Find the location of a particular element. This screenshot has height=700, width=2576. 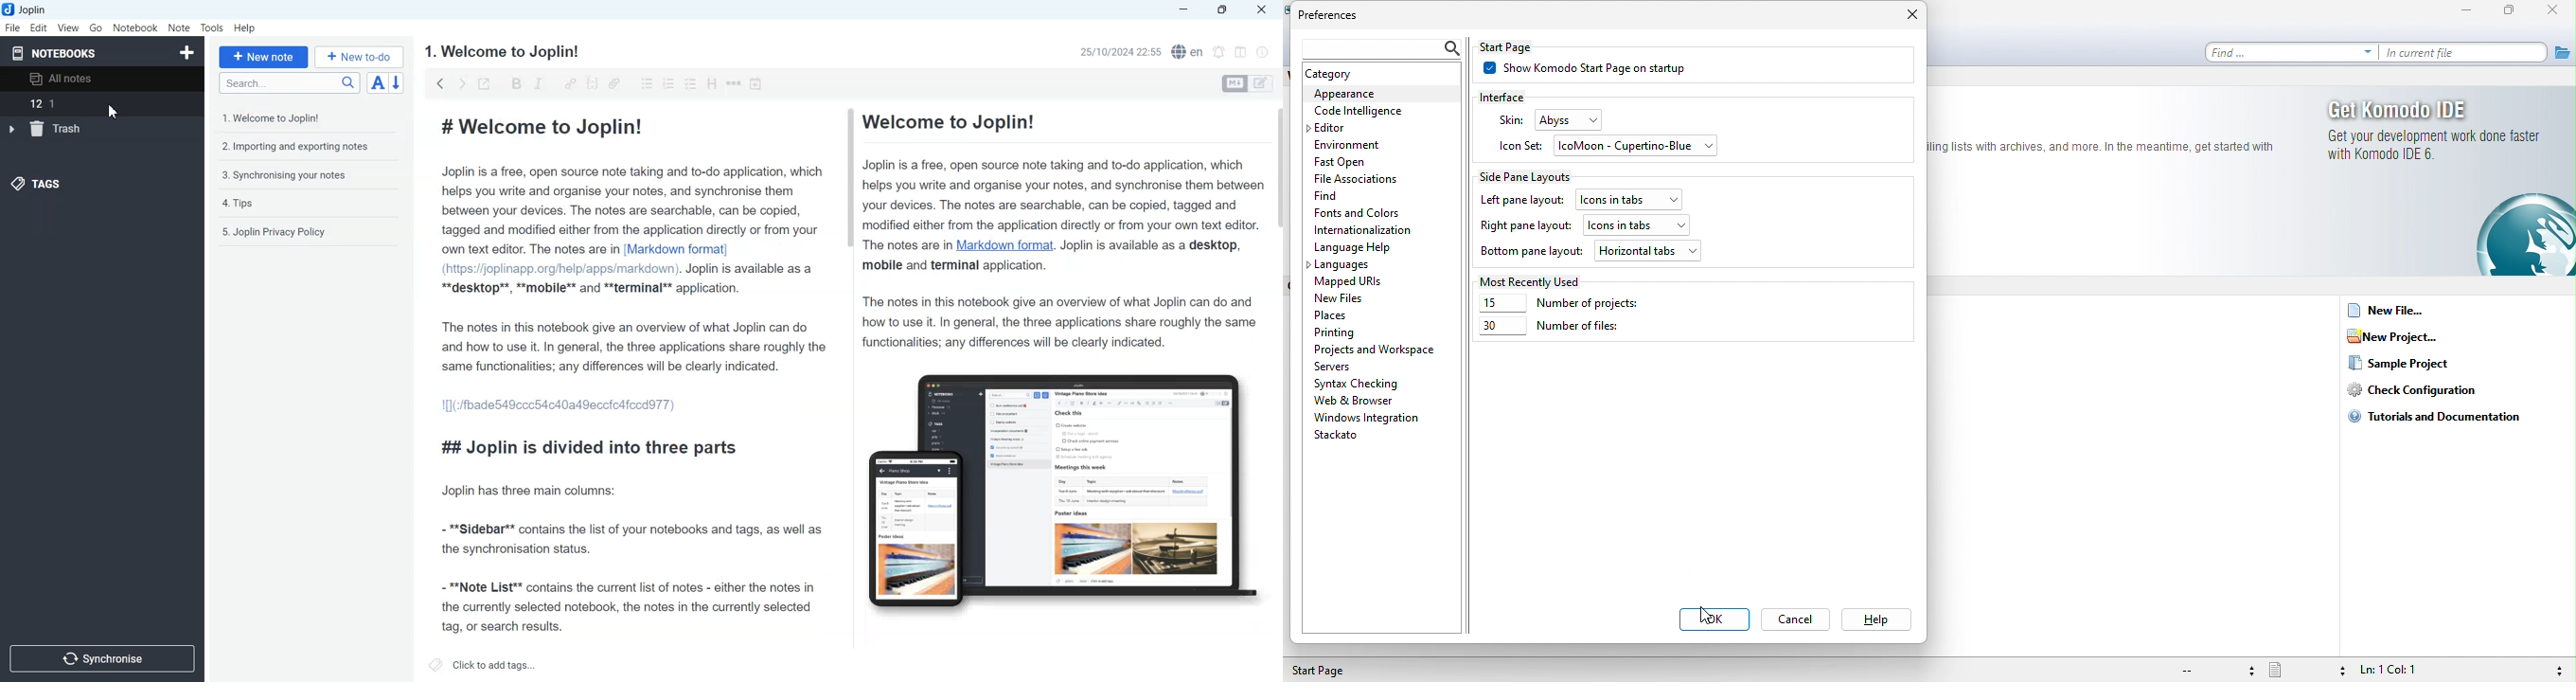

Maximize is located at coordinates (1225, 10).